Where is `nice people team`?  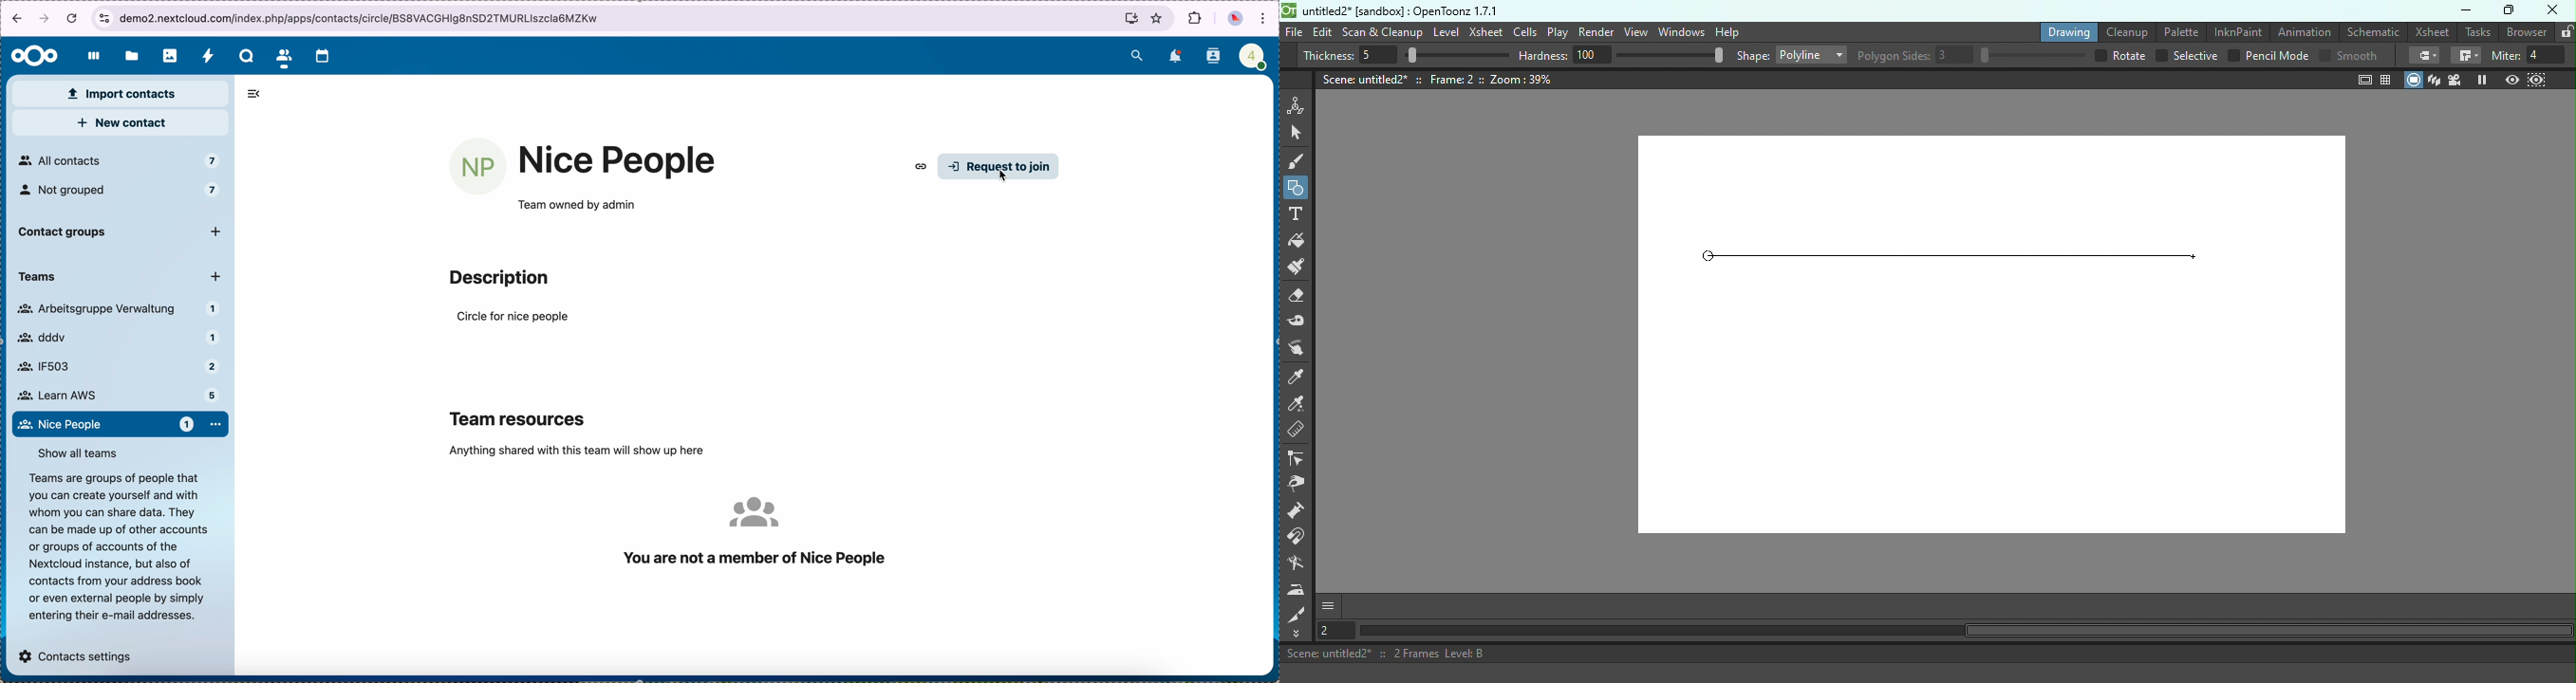 nice people team is located at coordinates (618, 161).